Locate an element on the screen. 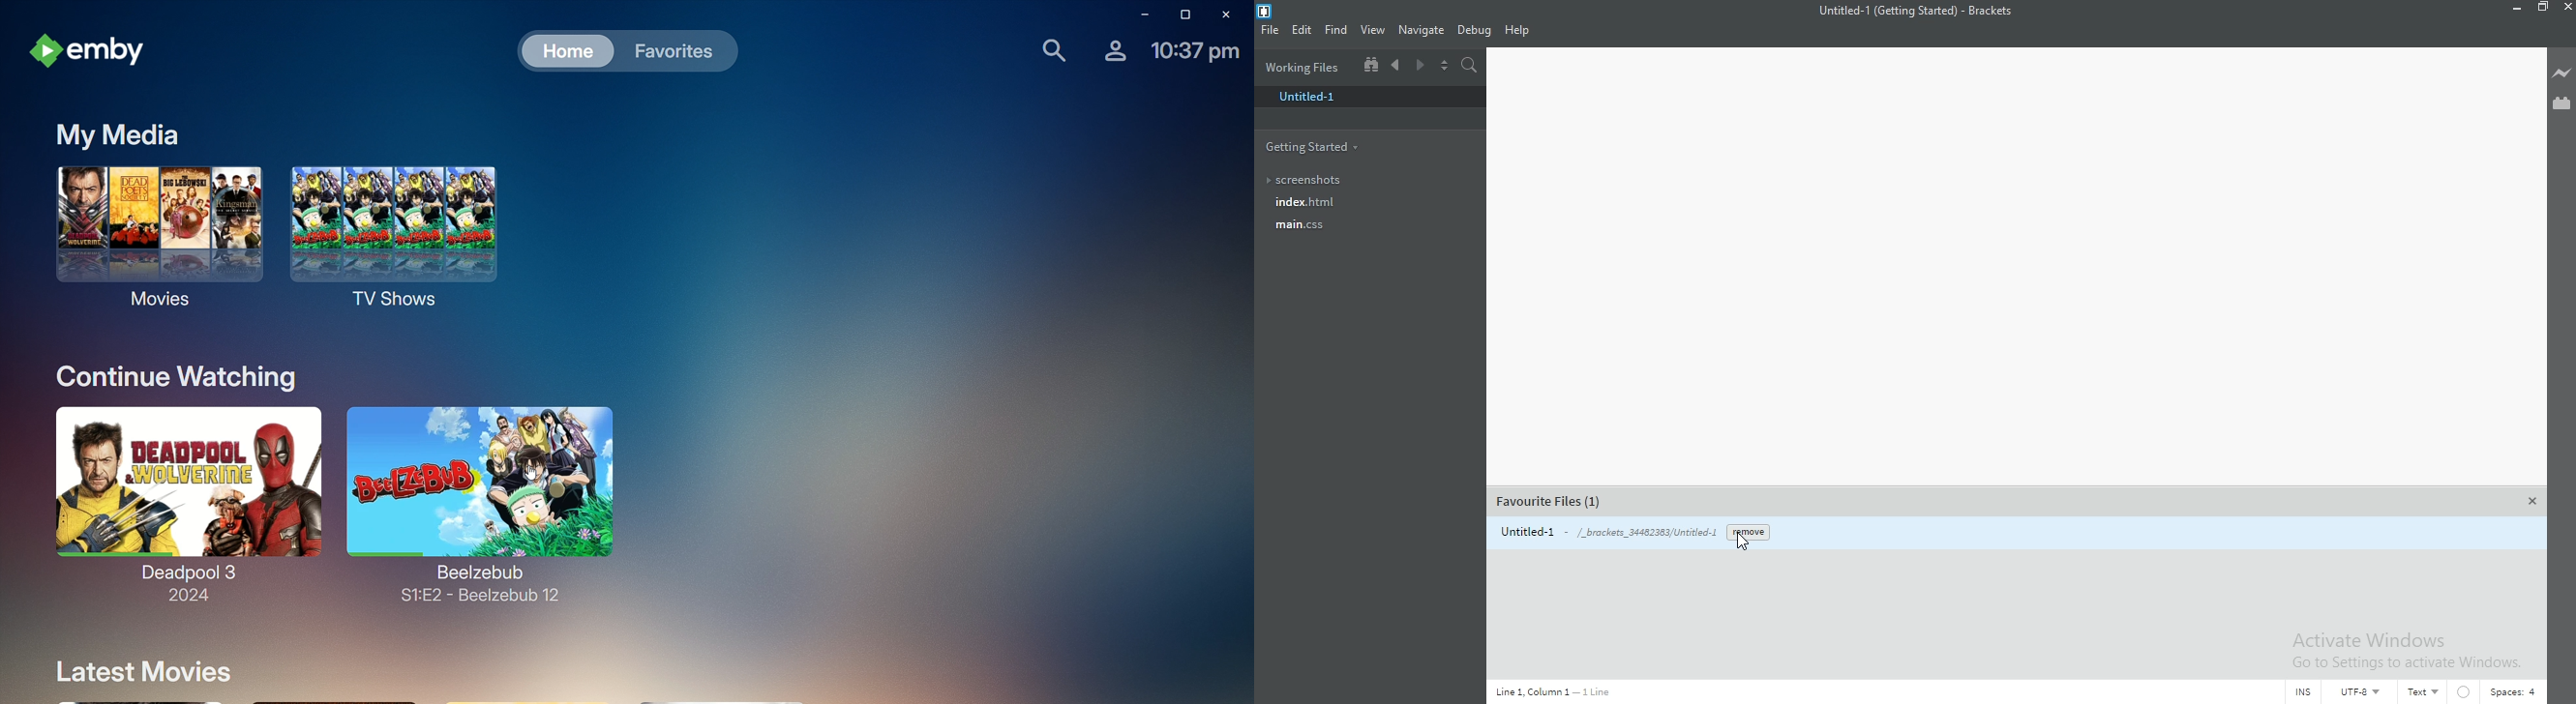  Text is located at coordinates (2425, 689).